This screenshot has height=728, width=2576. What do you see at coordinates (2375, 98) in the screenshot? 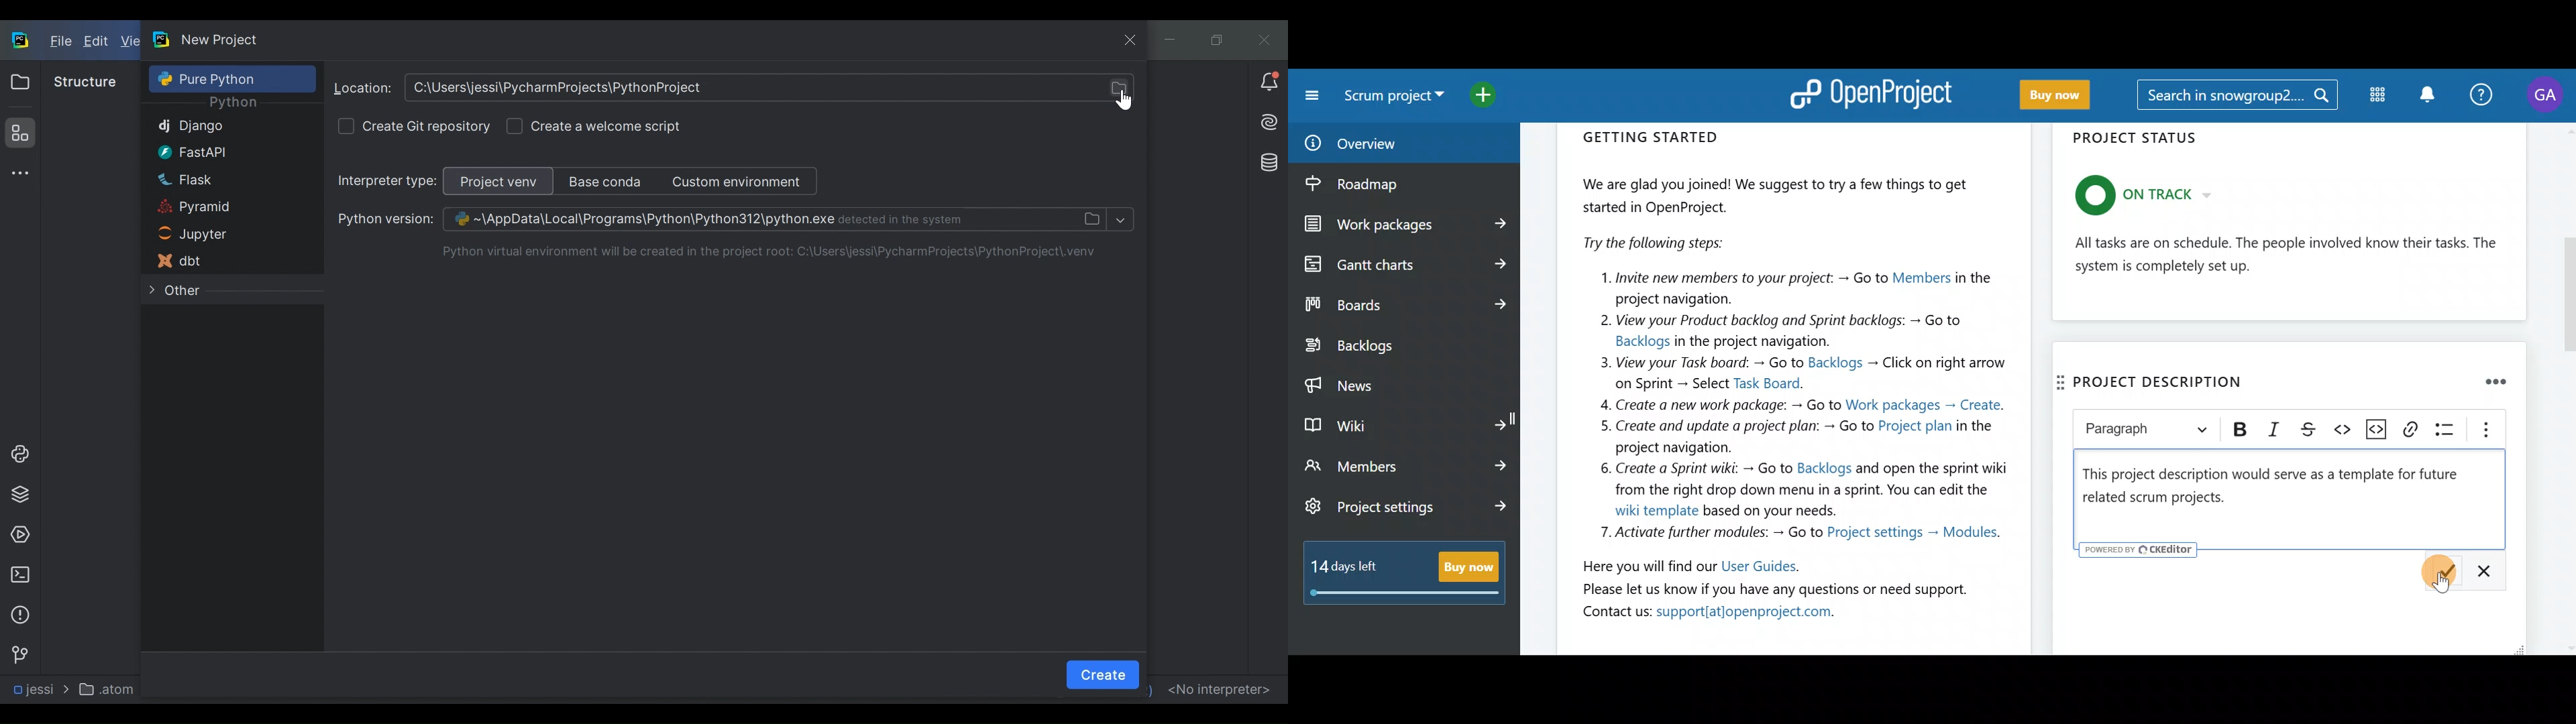
I see `Modules` at bounding box center [2375, 98].